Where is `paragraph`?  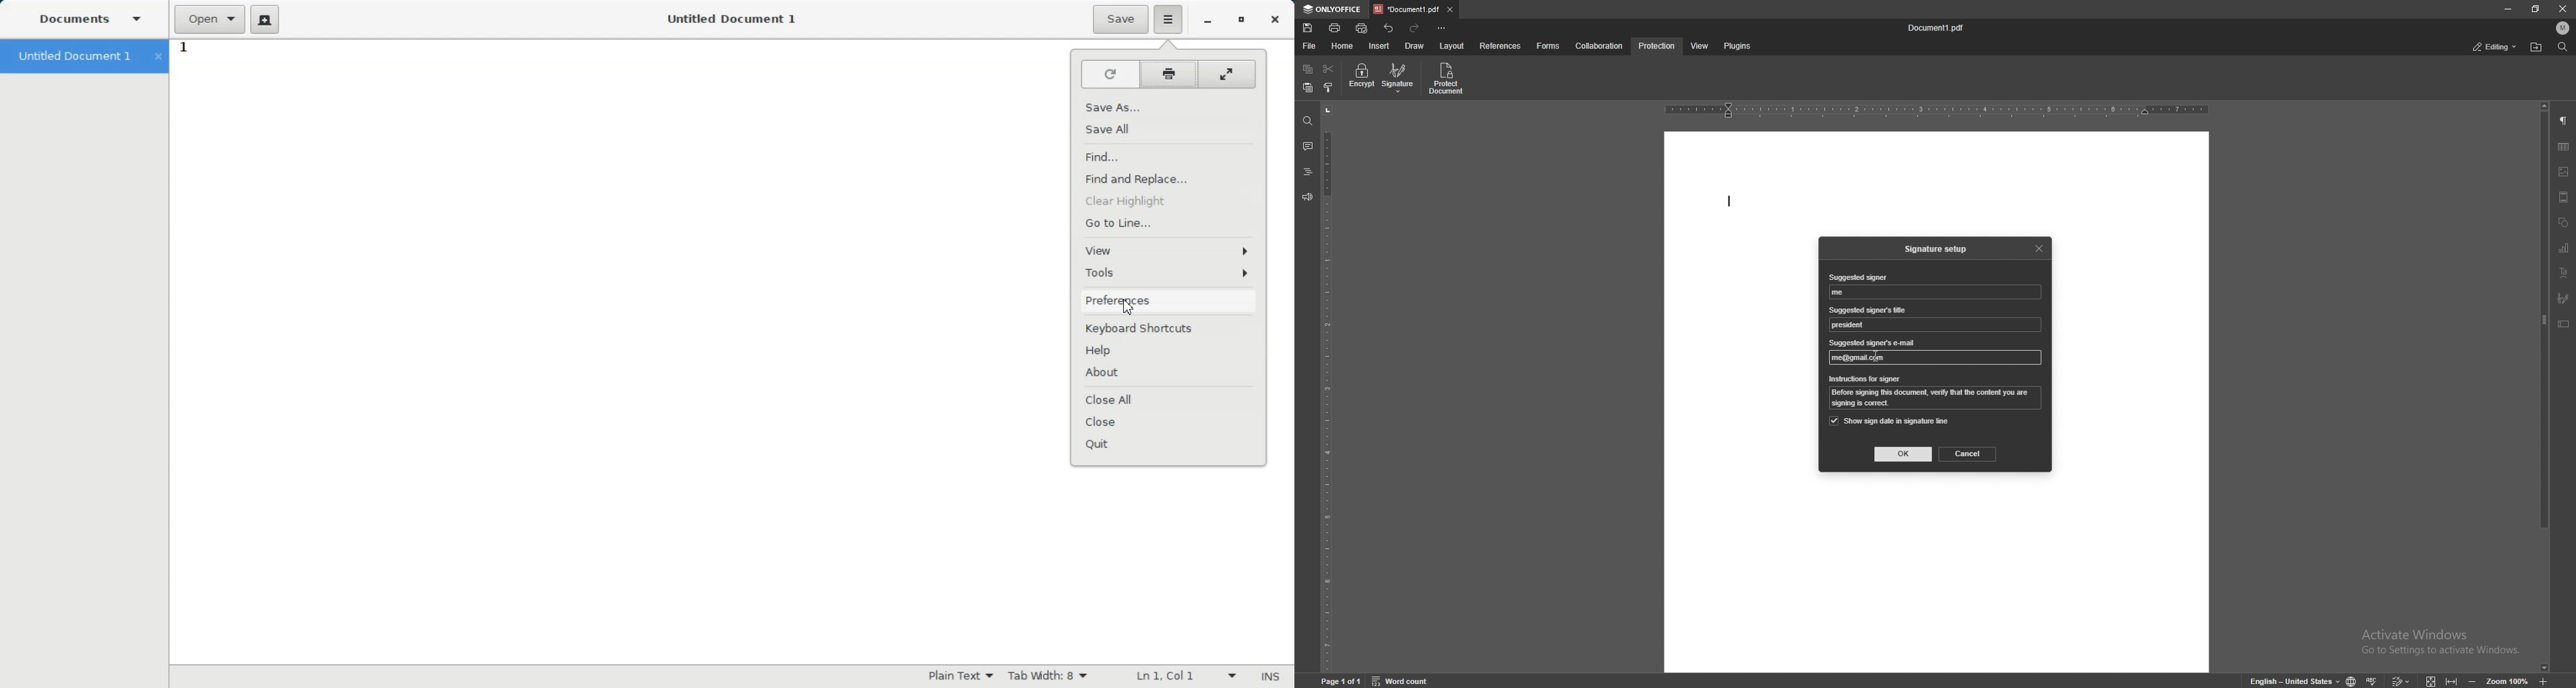 paragraph is located at coordinates (2564, 122).